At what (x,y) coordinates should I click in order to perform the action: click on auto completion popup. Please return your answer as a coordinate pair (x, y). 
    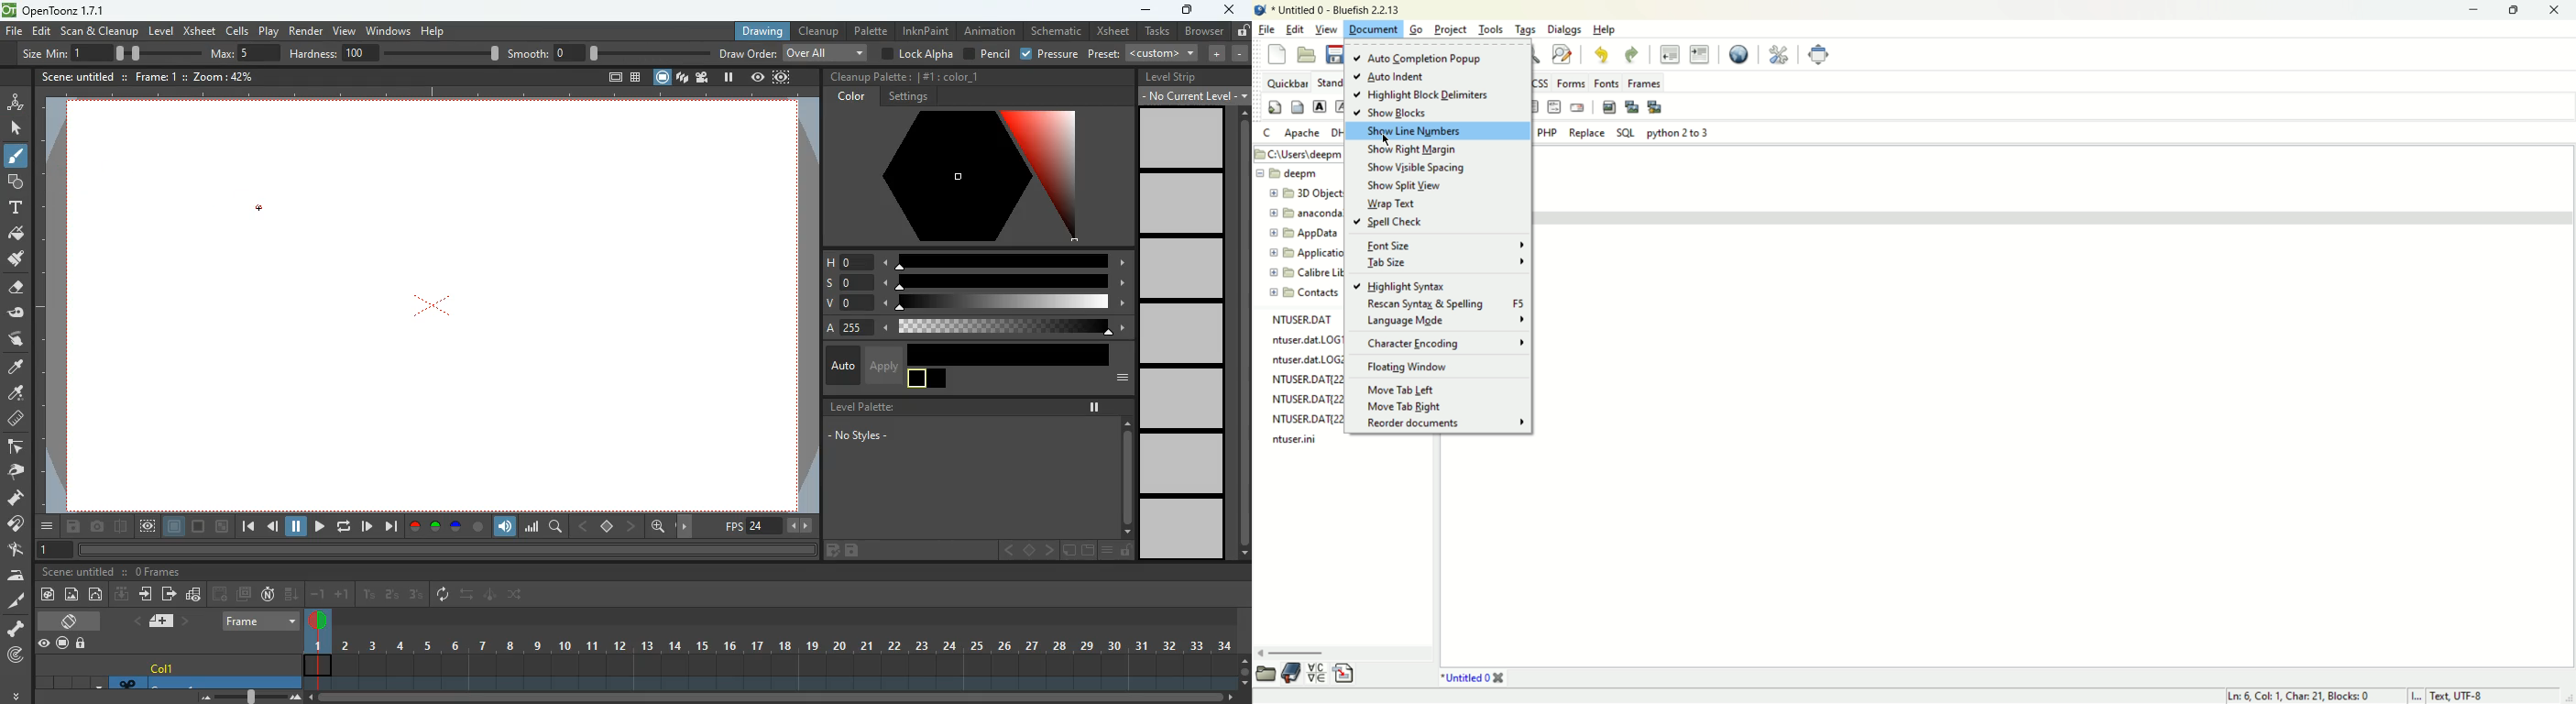
    Looking at the image, I should click on (1419, 59).